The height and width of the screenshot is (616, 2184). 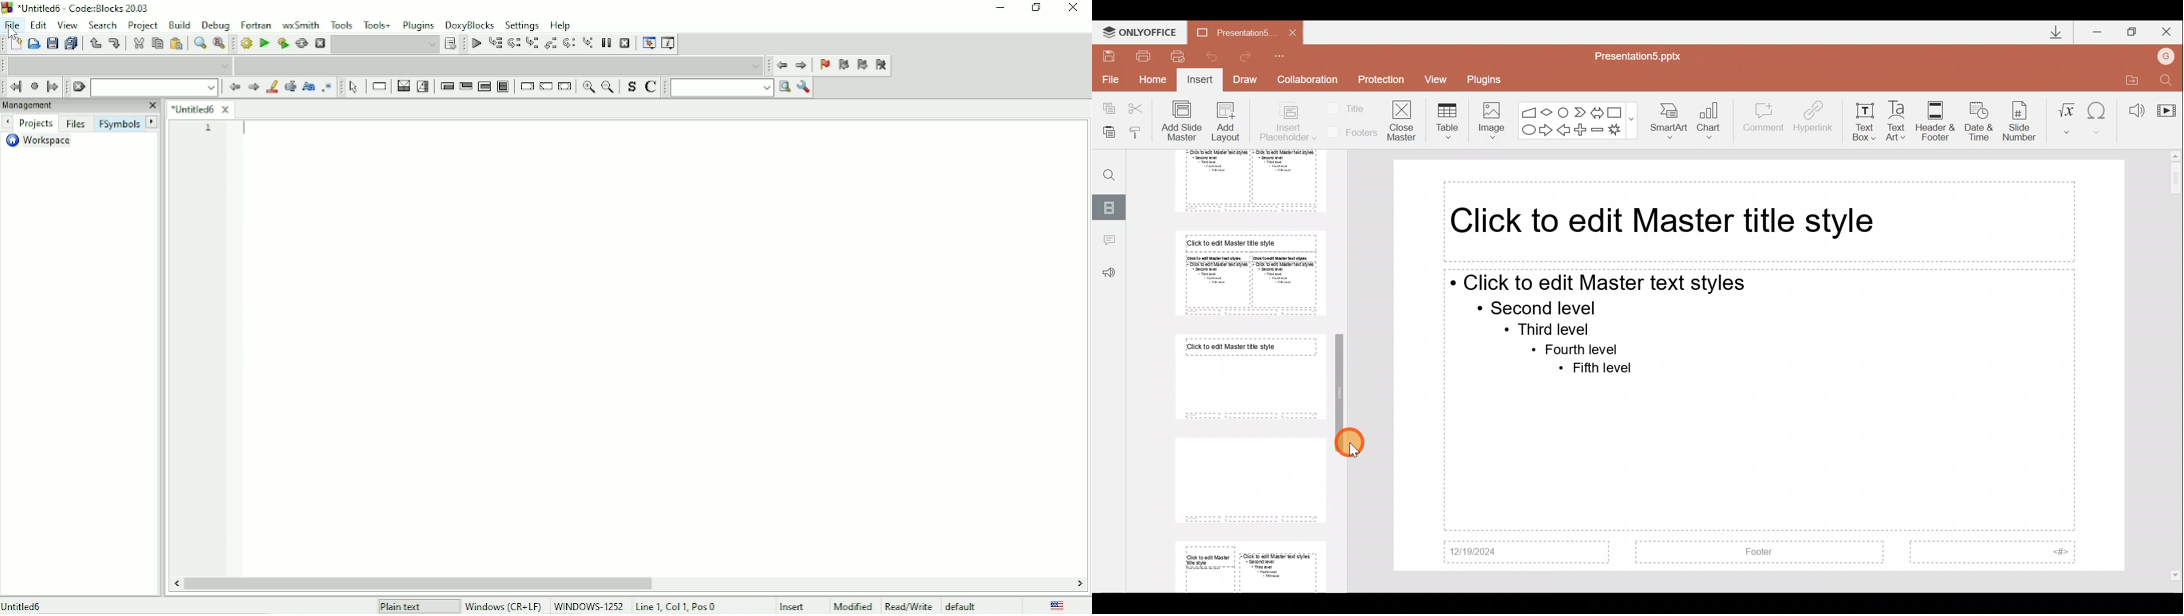 What do you see at coordinates (1247, 273) in the screenshot?
I see `Slide 6` at bounding box center [1247, 273].